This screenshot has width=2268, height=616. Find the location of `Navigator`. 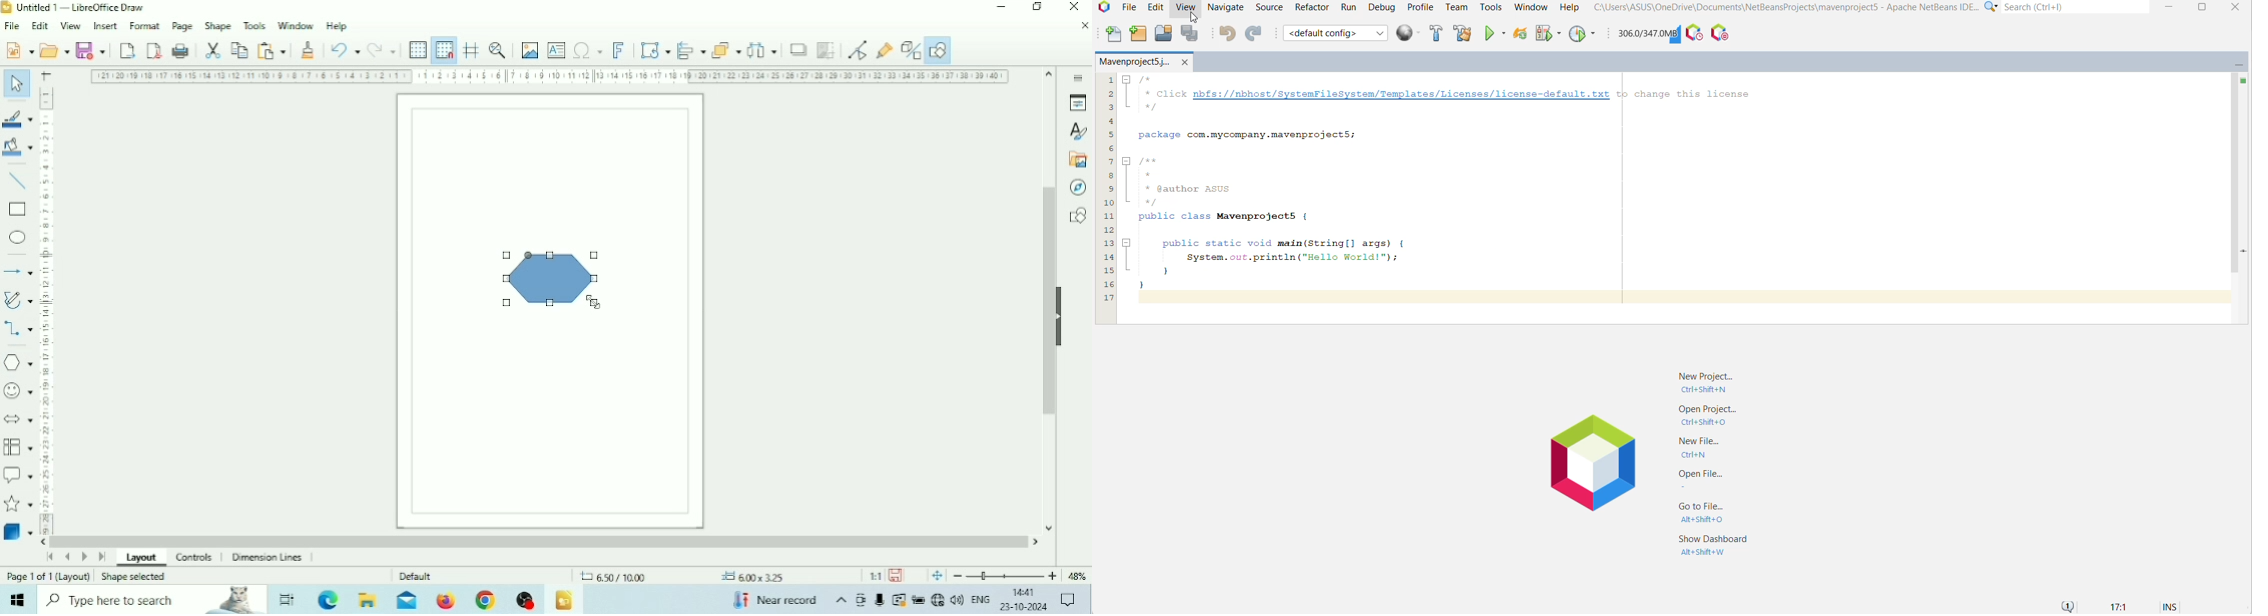

Navigator is located at coordinates (1076, 188).